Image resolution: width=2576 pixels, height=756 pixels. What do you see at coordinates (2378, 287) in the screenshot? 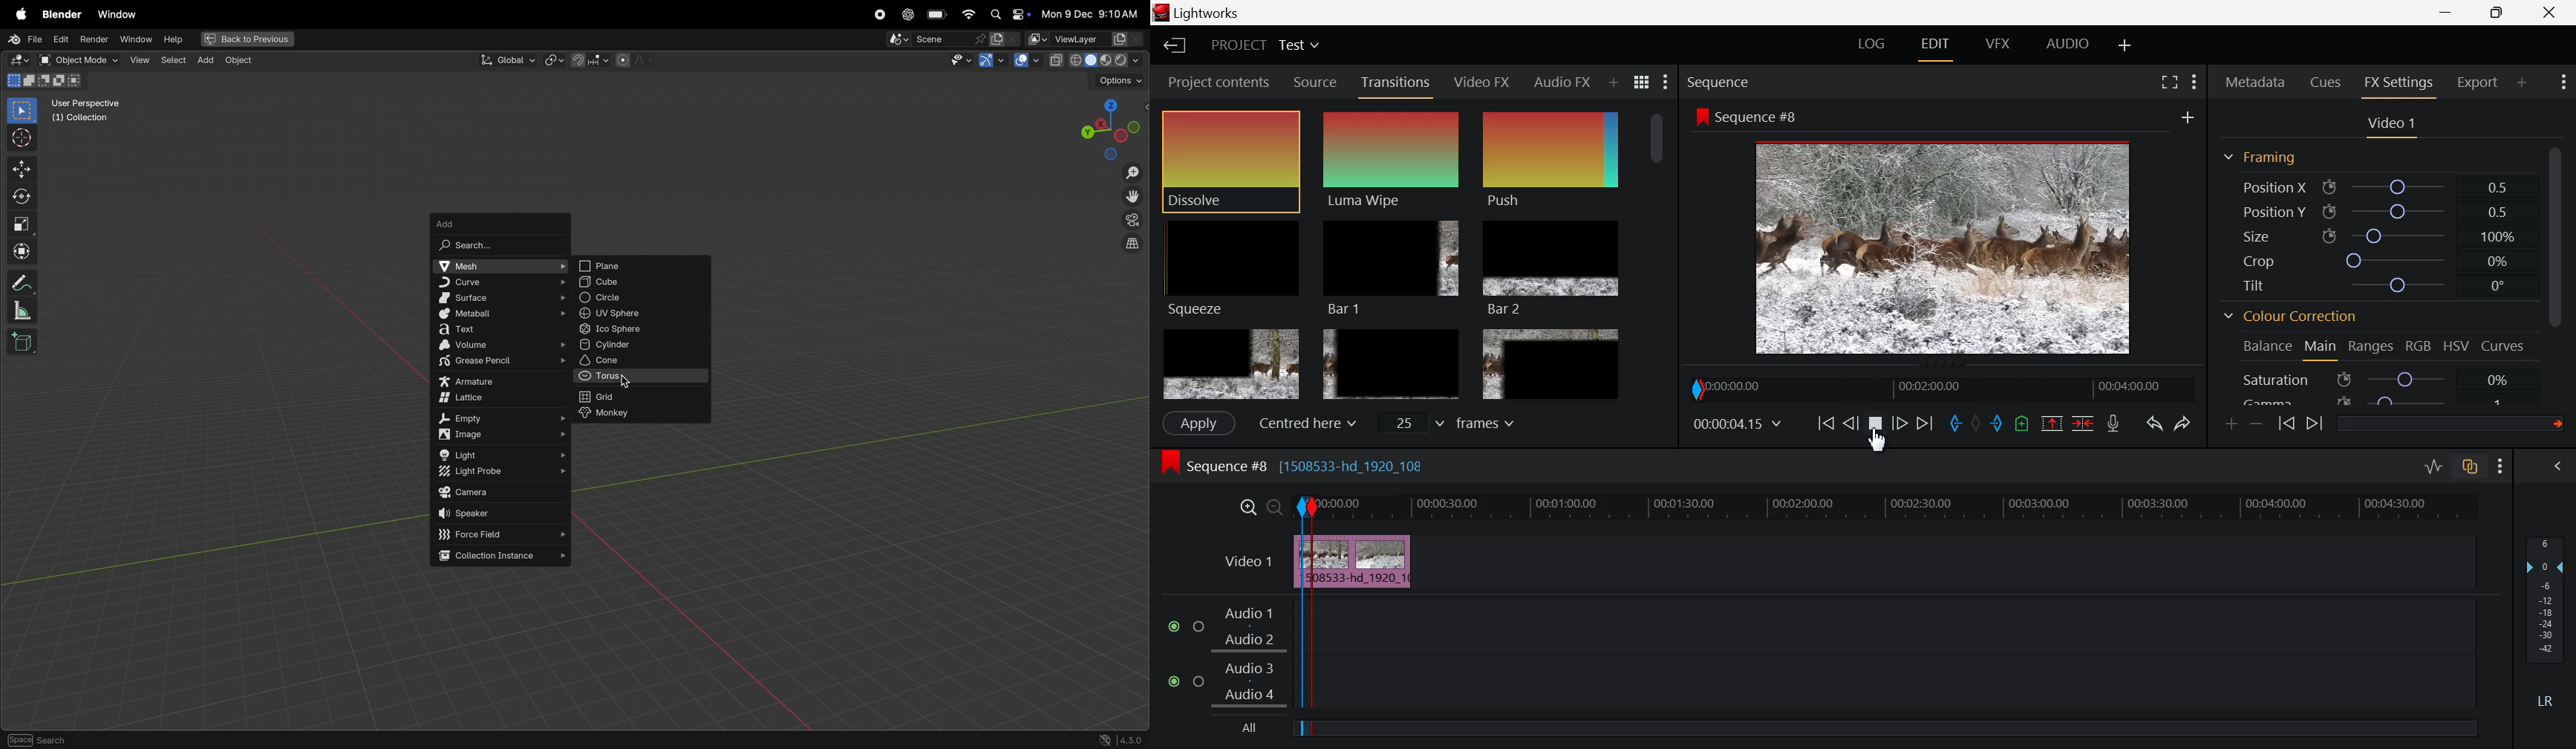
I see `Tilt` at bounding box center [2378, 287].